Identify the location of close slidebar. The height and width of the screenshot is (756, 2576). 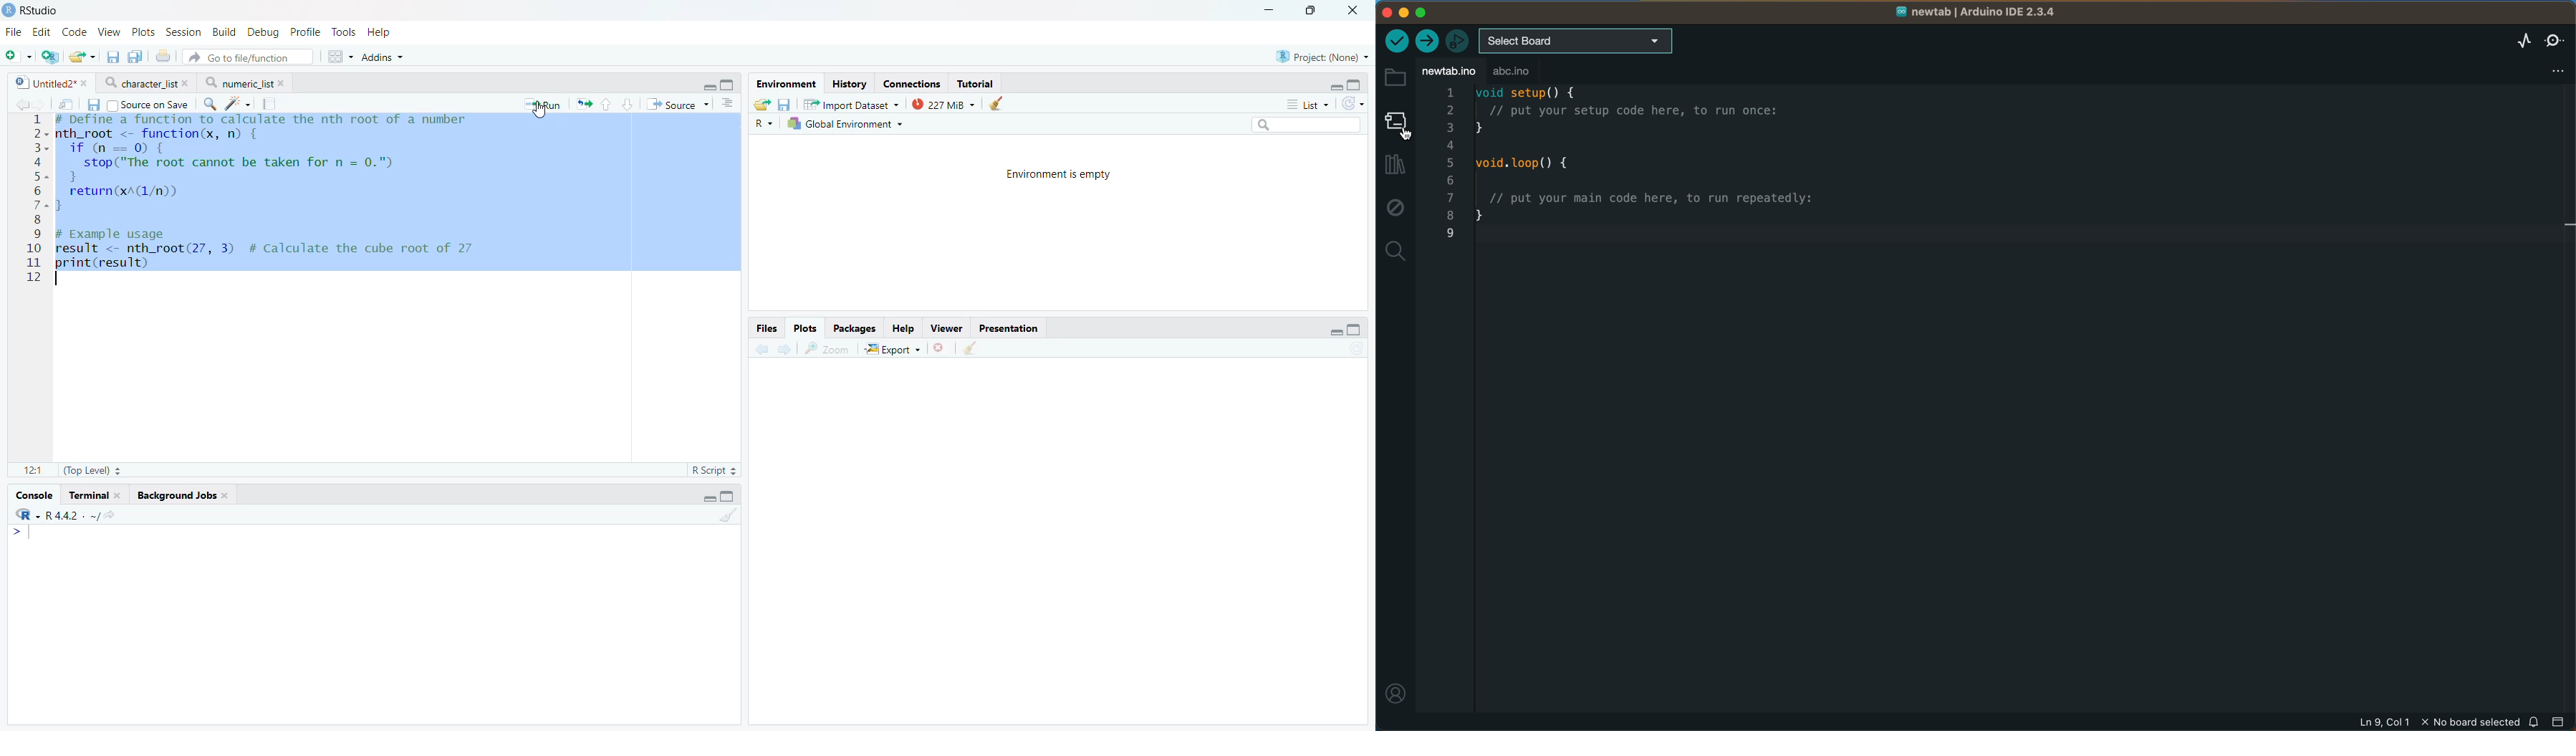
(2561, 723).